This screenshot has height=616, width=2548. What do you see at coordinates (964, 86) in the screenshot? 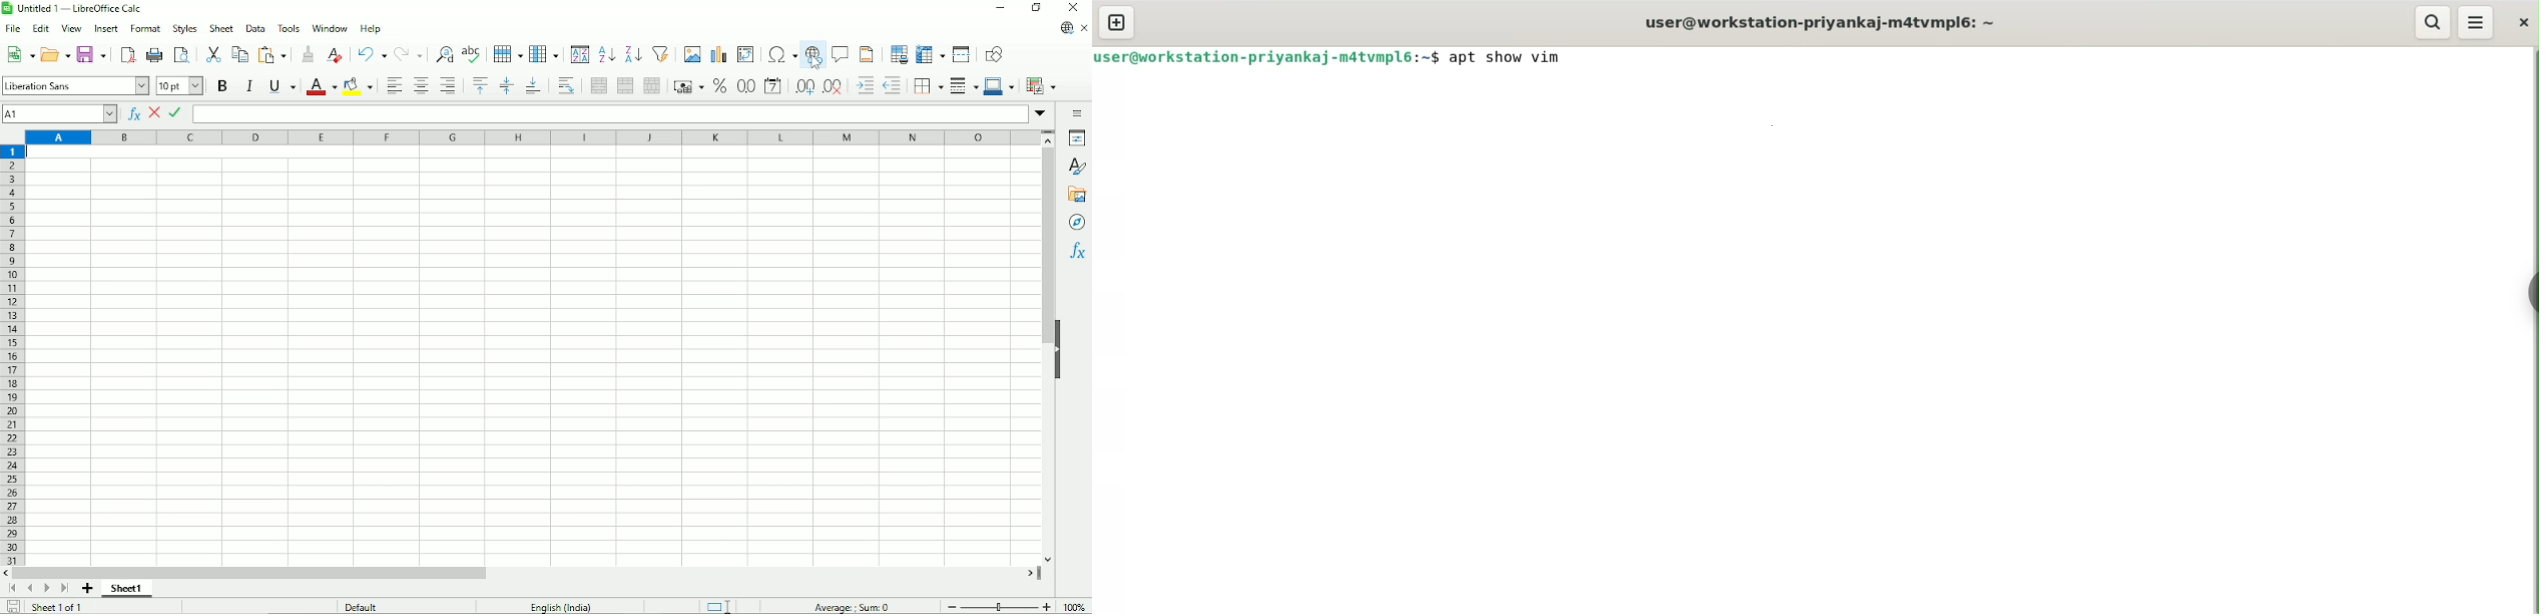
I see `Border style` at bounding box center [964, 86].